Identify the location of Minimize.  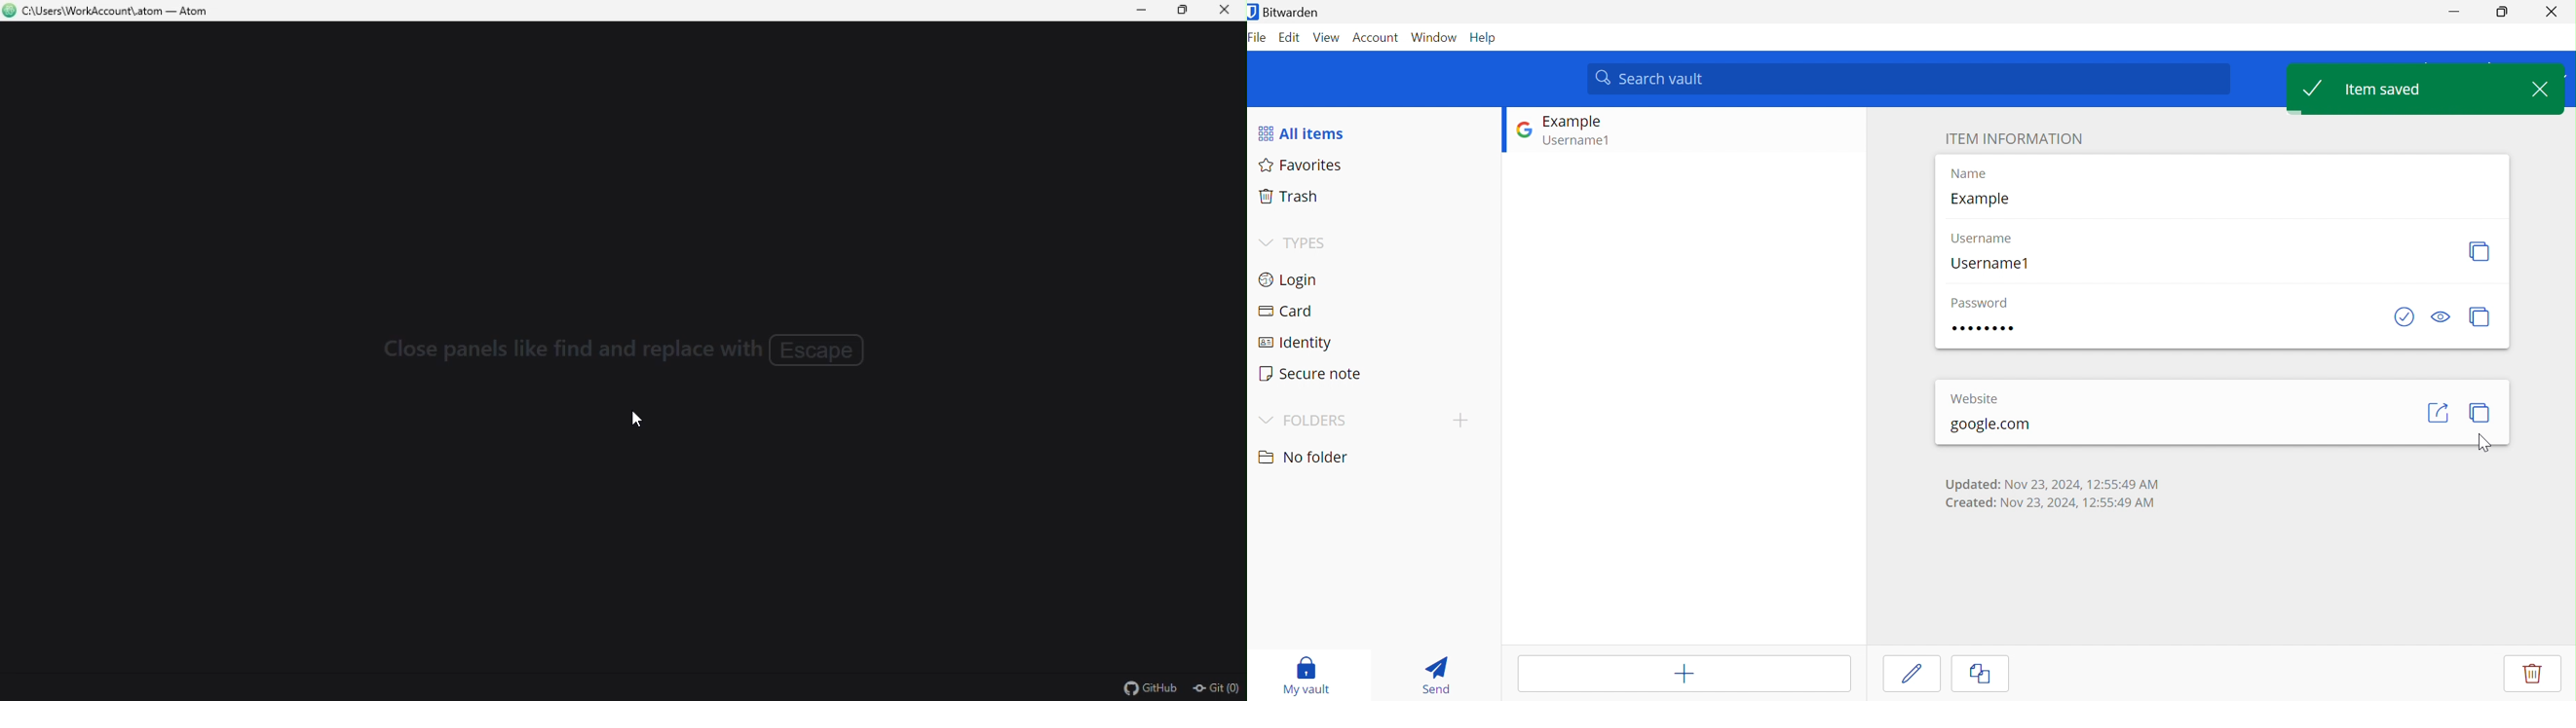
(2452, 12).